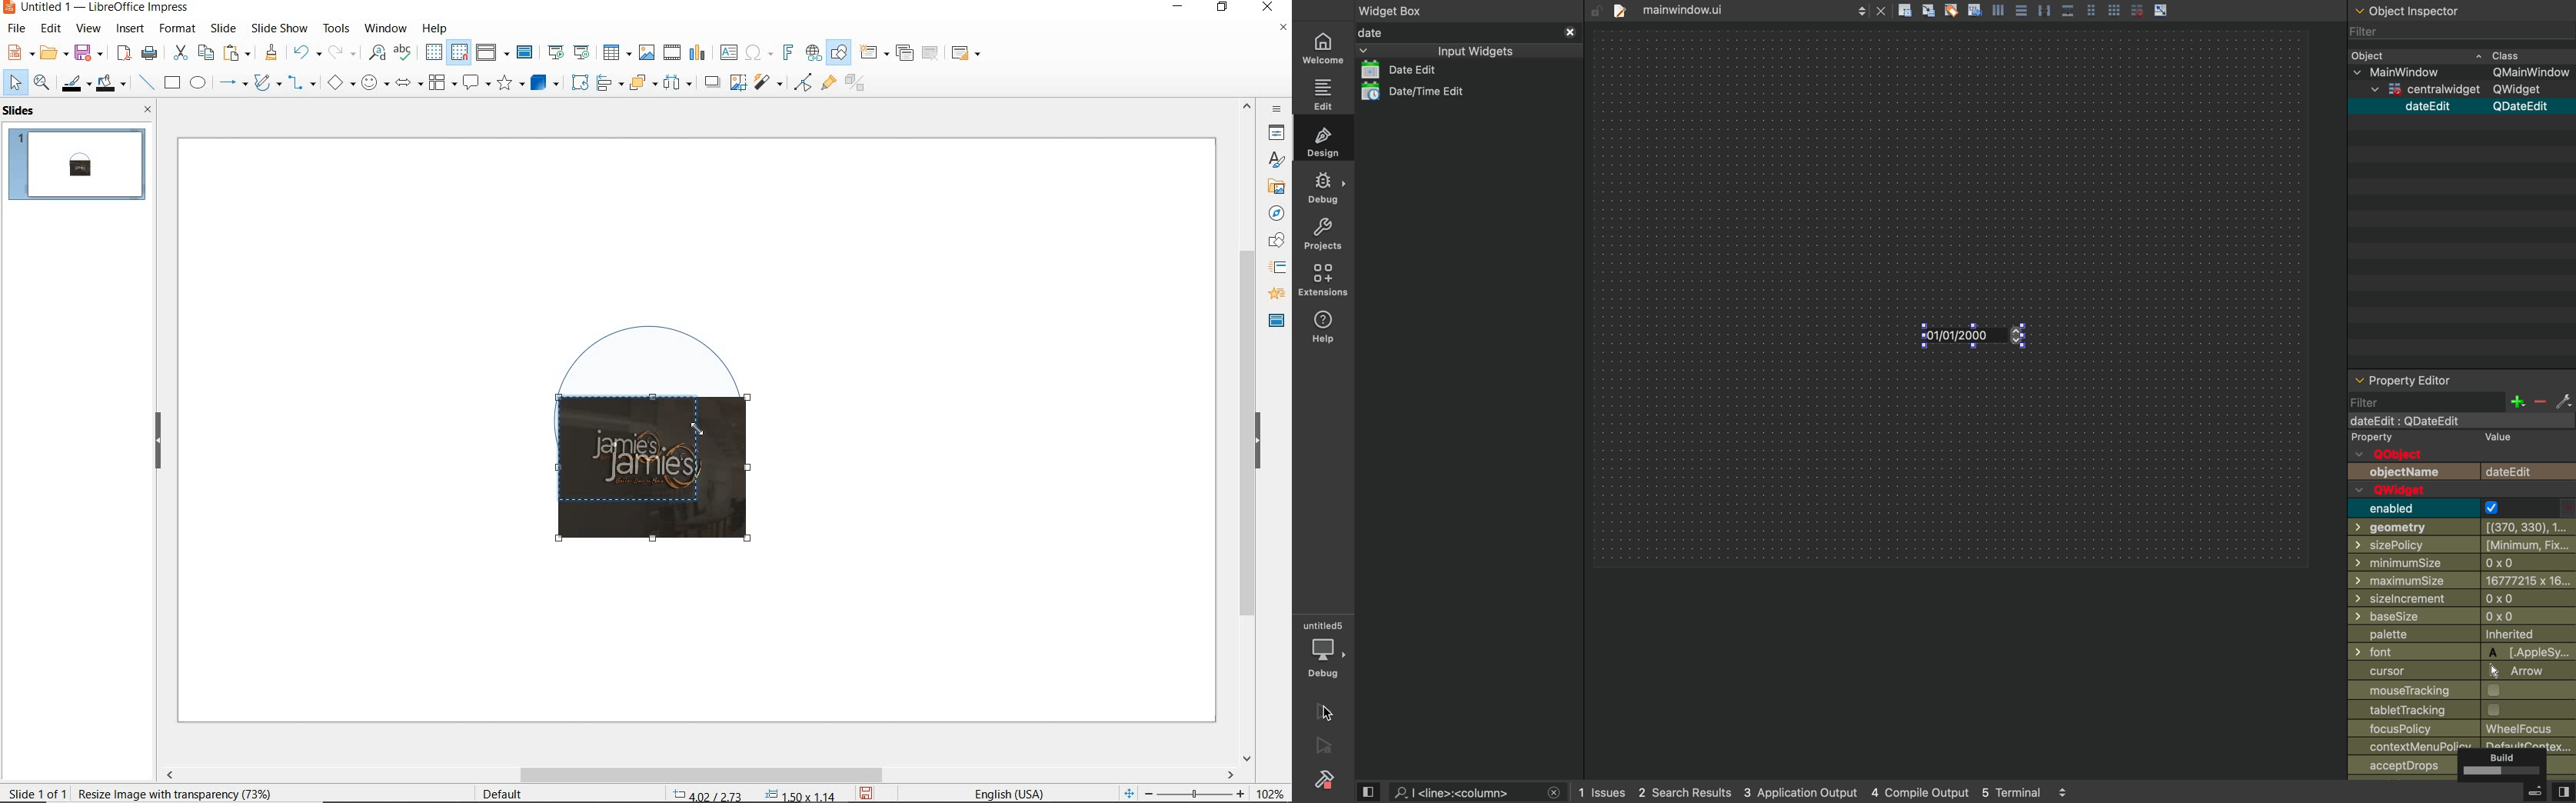 This screenshot has width=2576, height=812. Describe the element at coordinates (178, 792) in the screenshot. I see `image with transparency selected` at that location.